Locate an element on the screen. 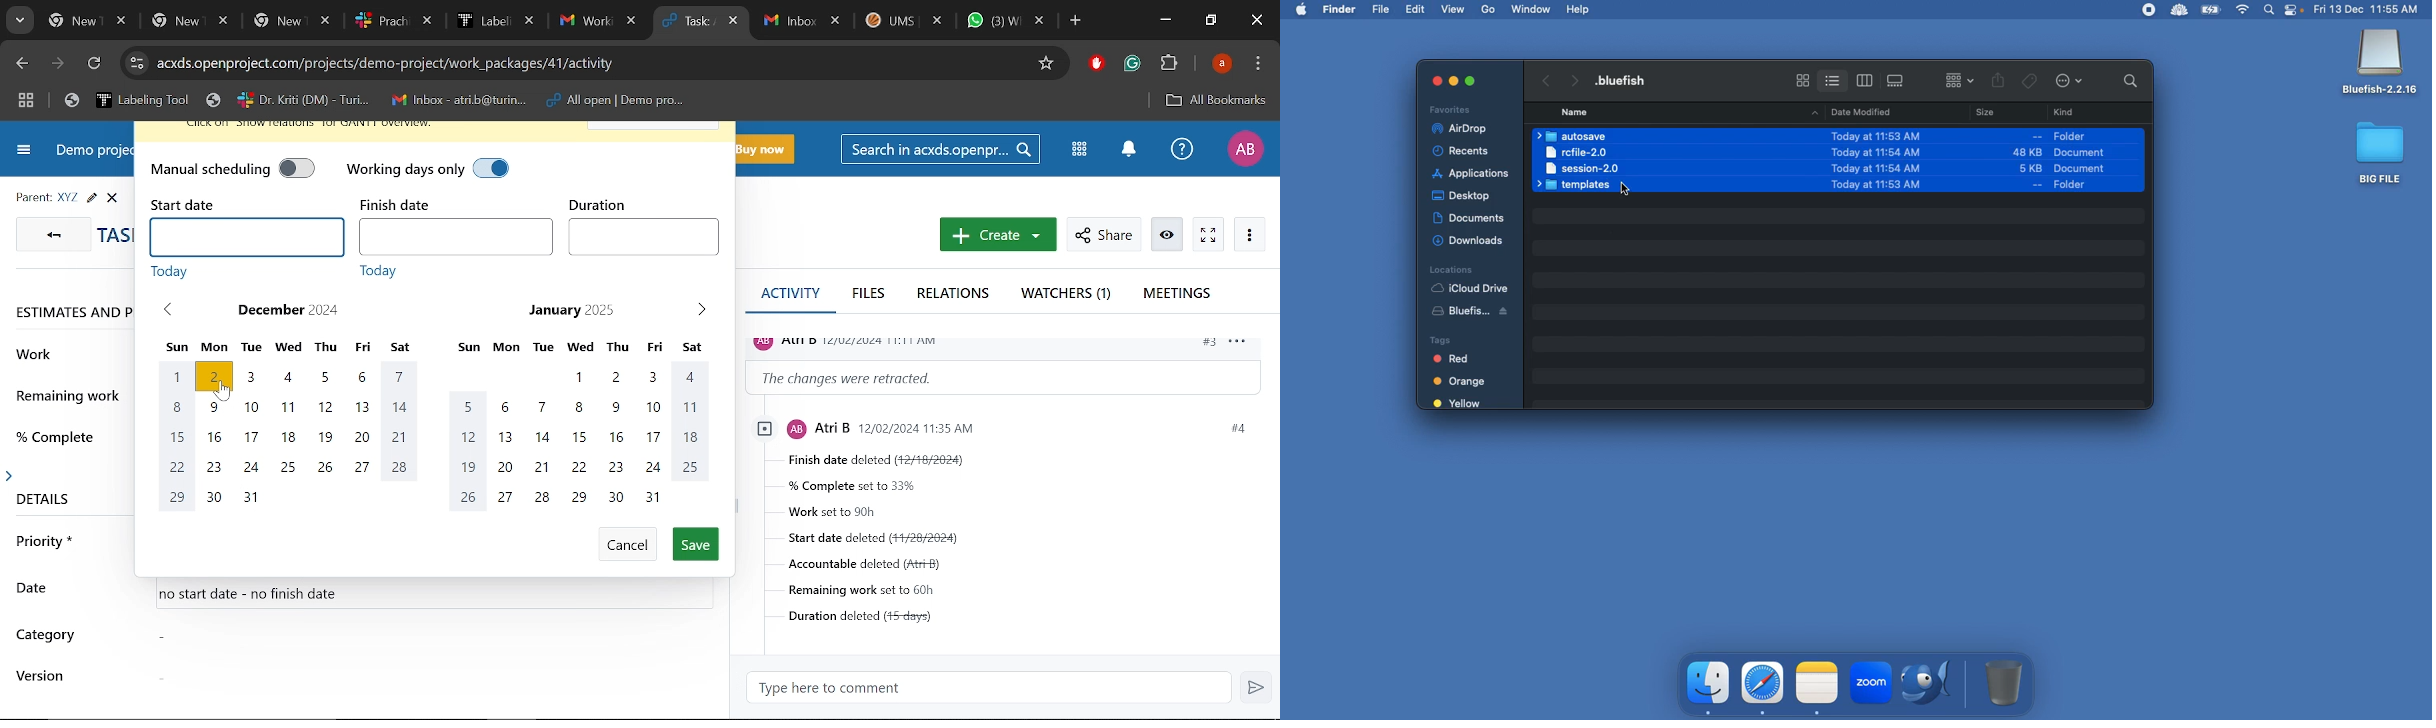 The width and height of the screenshot is (2436, 728). Cancel is located at coordinates (624, 543).